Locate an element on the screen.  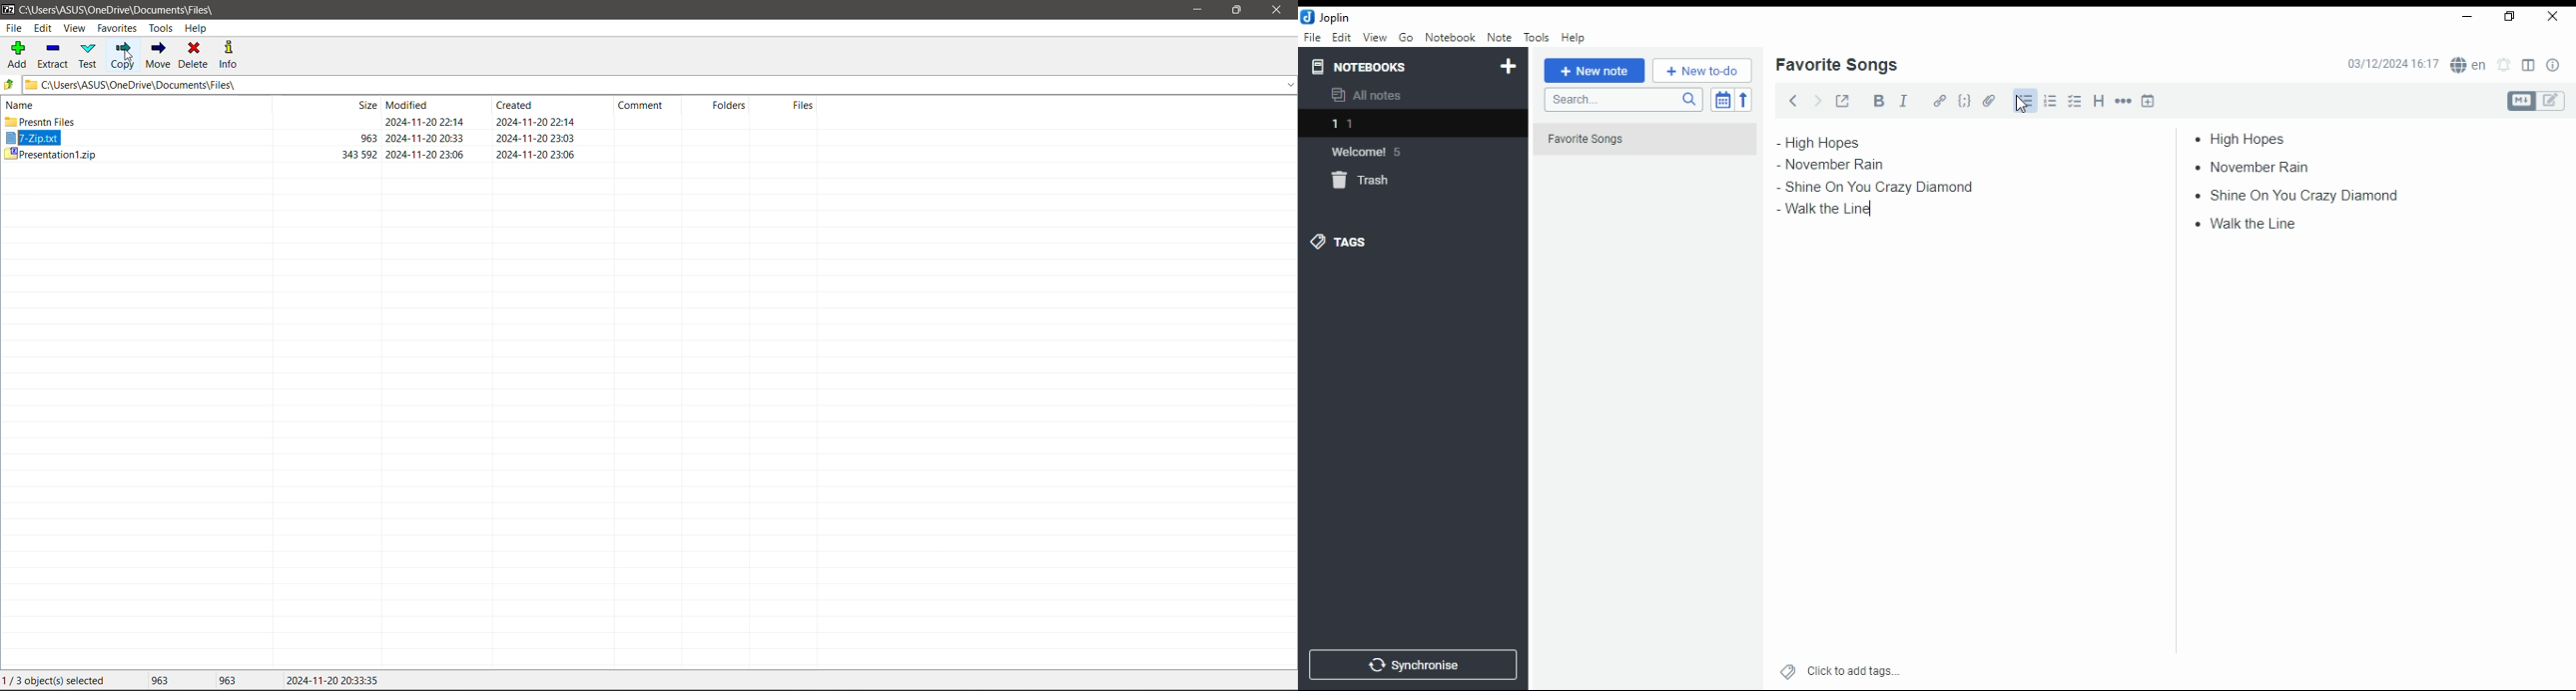
reverse sort order is located at coordinates (1743, 100).